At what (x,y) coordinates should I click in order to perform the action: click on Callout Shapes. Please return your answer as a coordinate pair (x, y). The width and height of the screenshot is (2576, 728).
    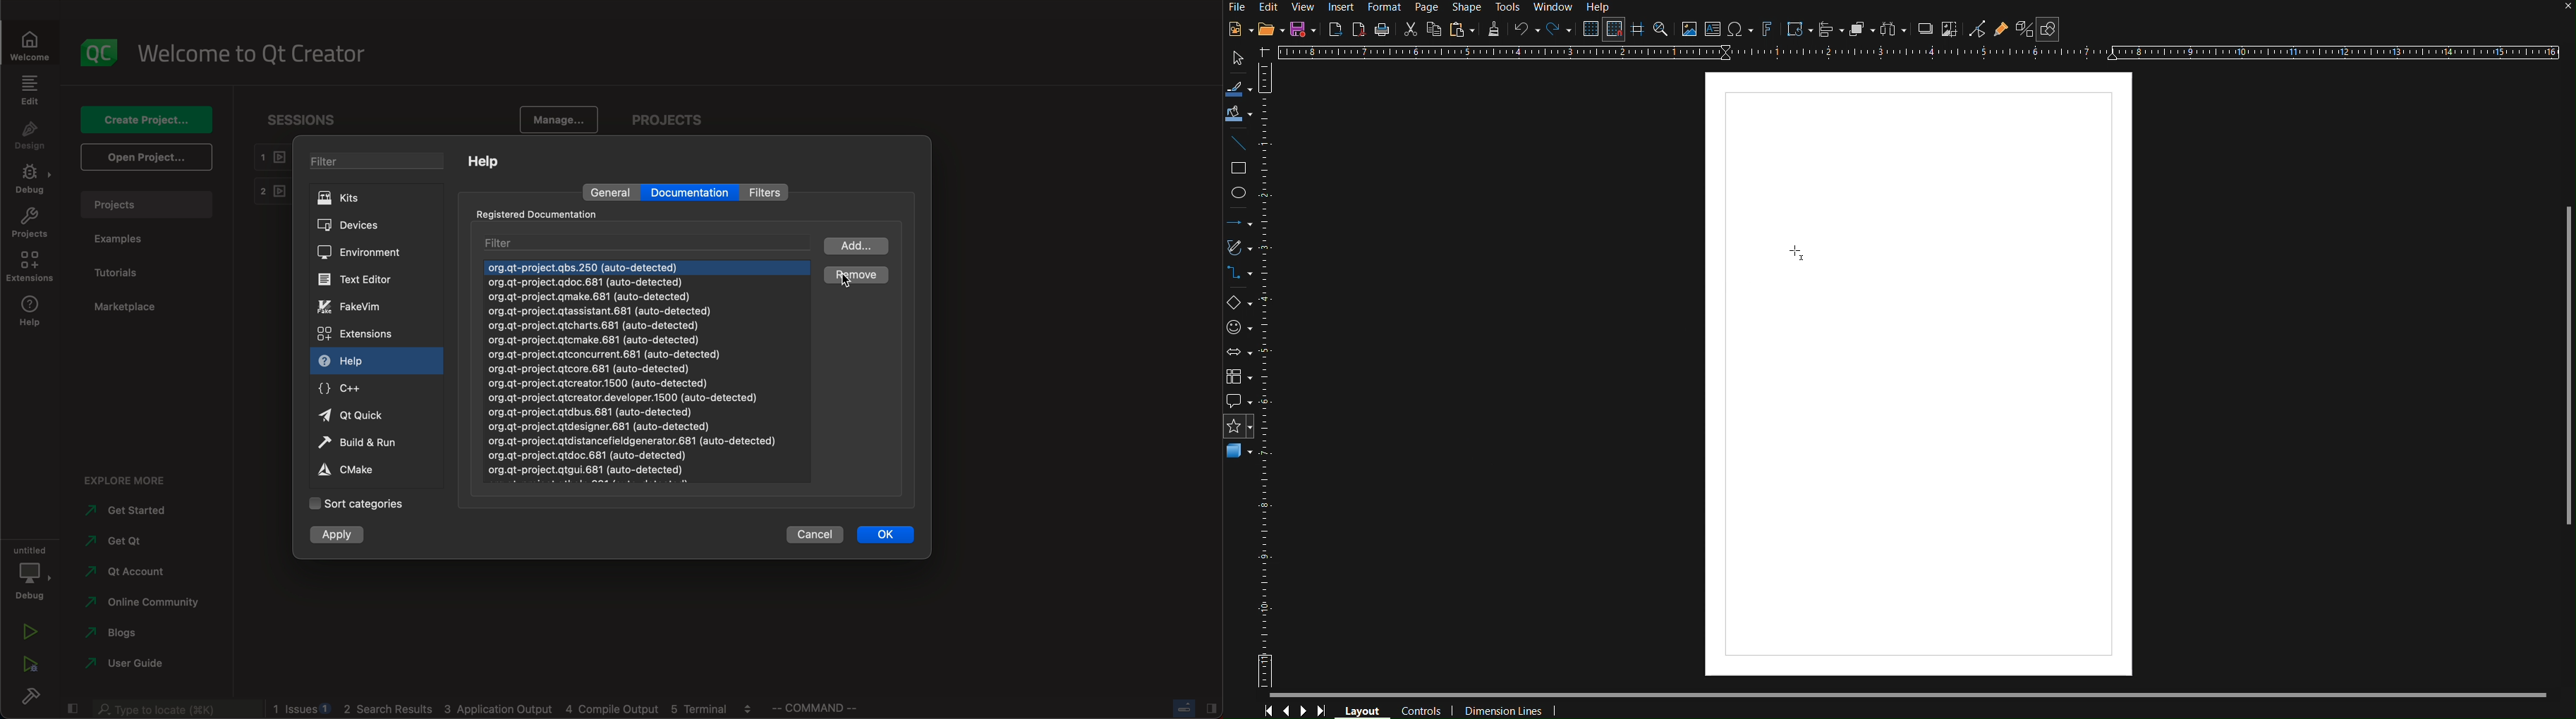
    Looking at the image, I should click on (1240, 402).